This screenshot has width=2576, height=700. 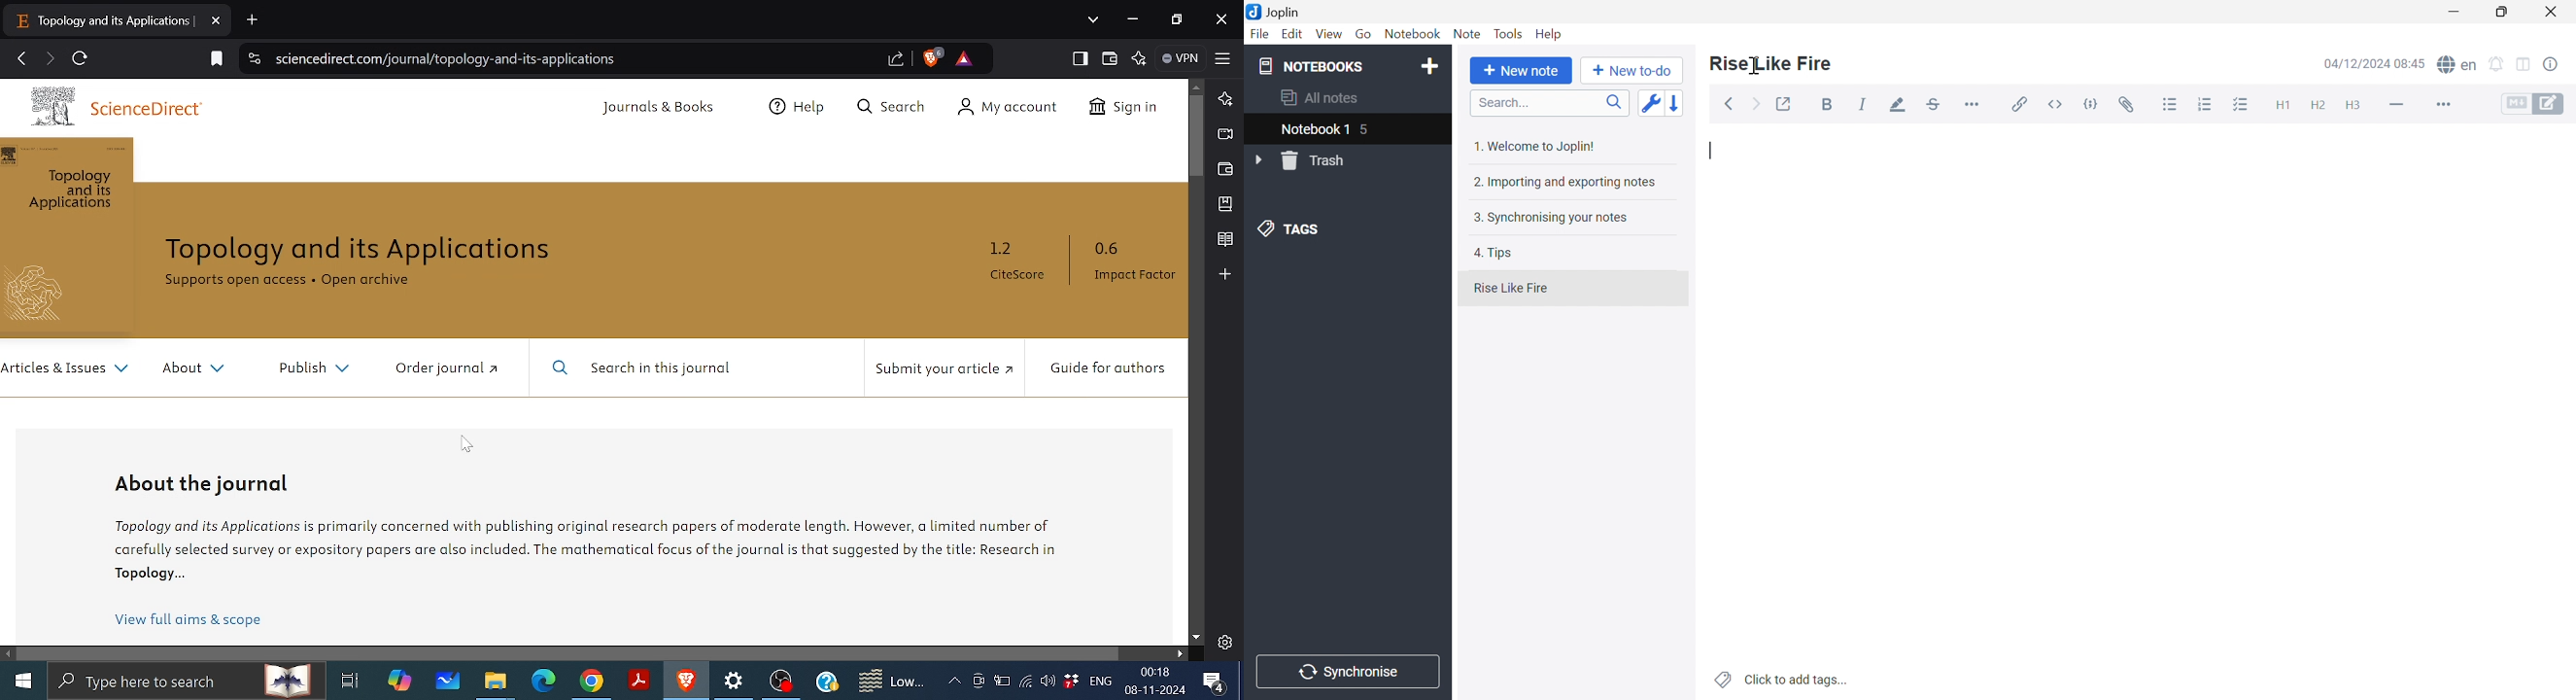 I want to click on Toggle editors layout, so click(x=2524, y=65).